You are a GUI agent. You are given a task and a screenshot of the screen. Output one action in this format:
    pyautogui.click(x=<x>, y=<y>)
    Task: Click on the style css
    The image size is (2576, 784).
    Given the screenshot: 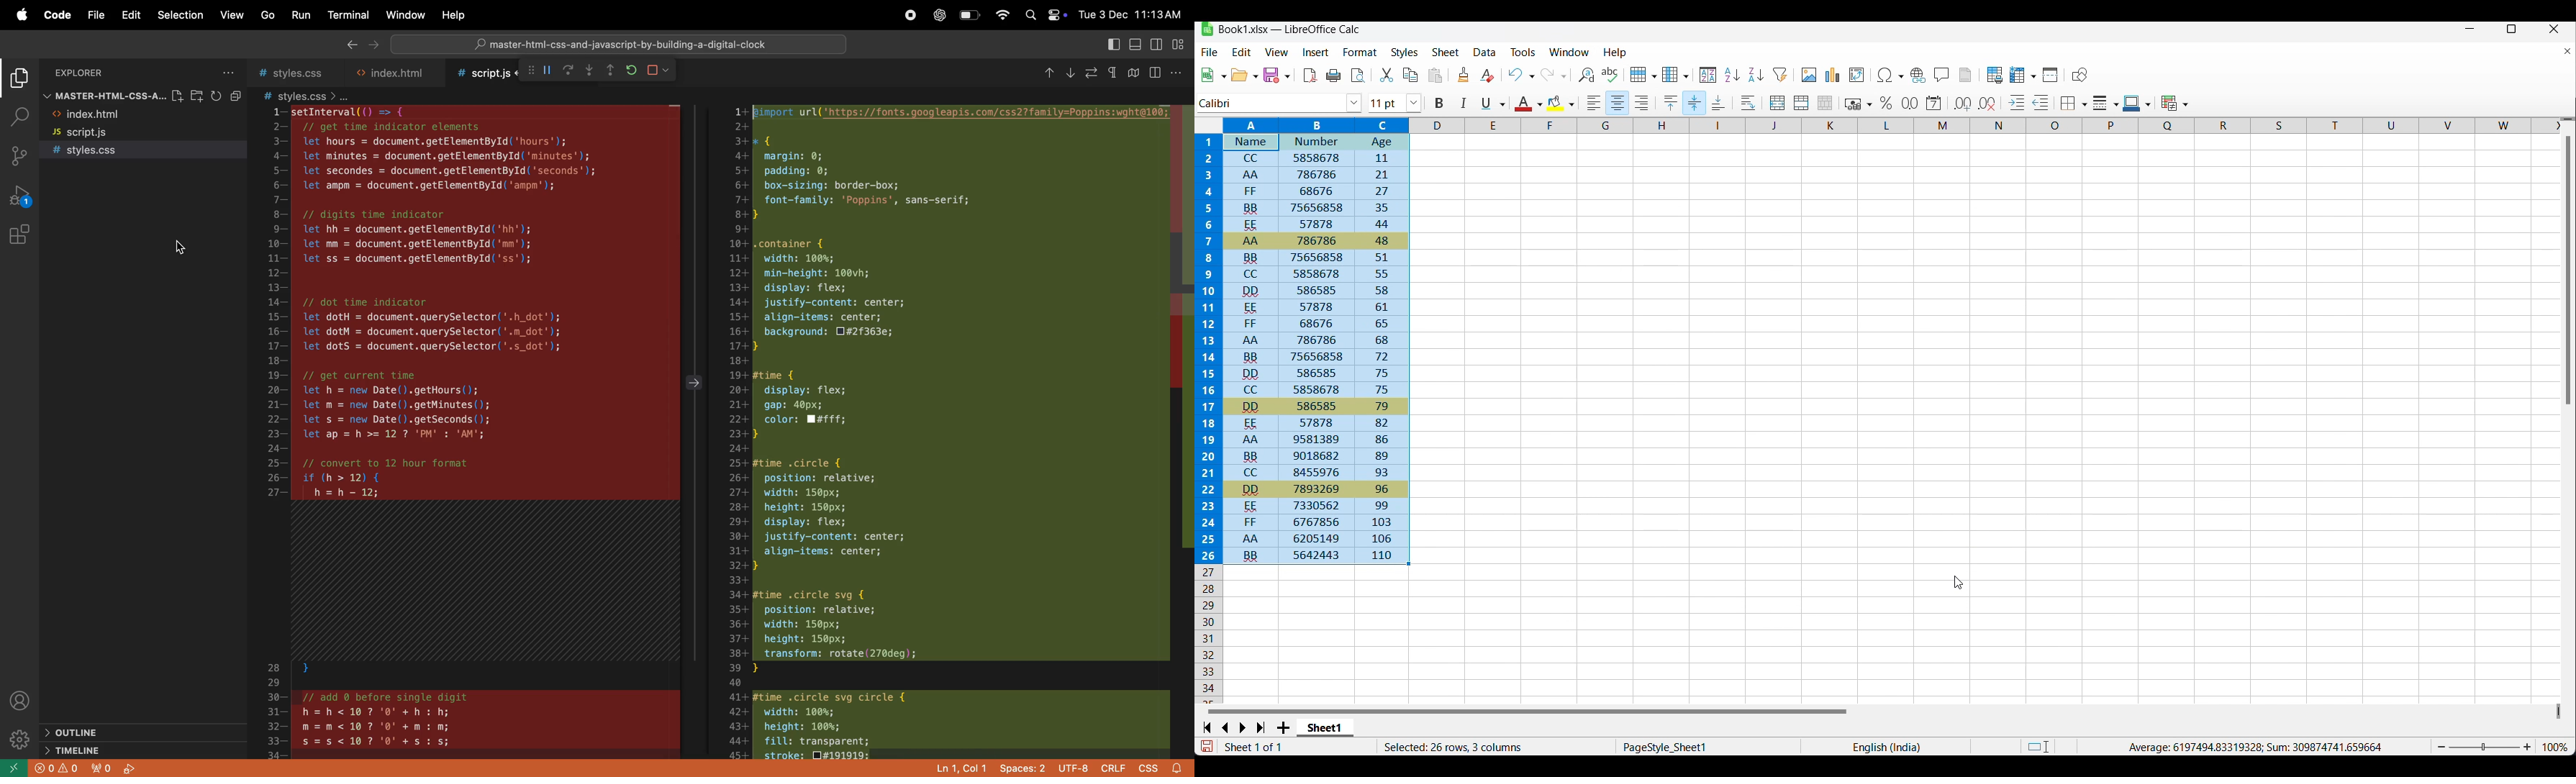 What is the action you would take?
    pyautogui.click(x=305, y=95)
    